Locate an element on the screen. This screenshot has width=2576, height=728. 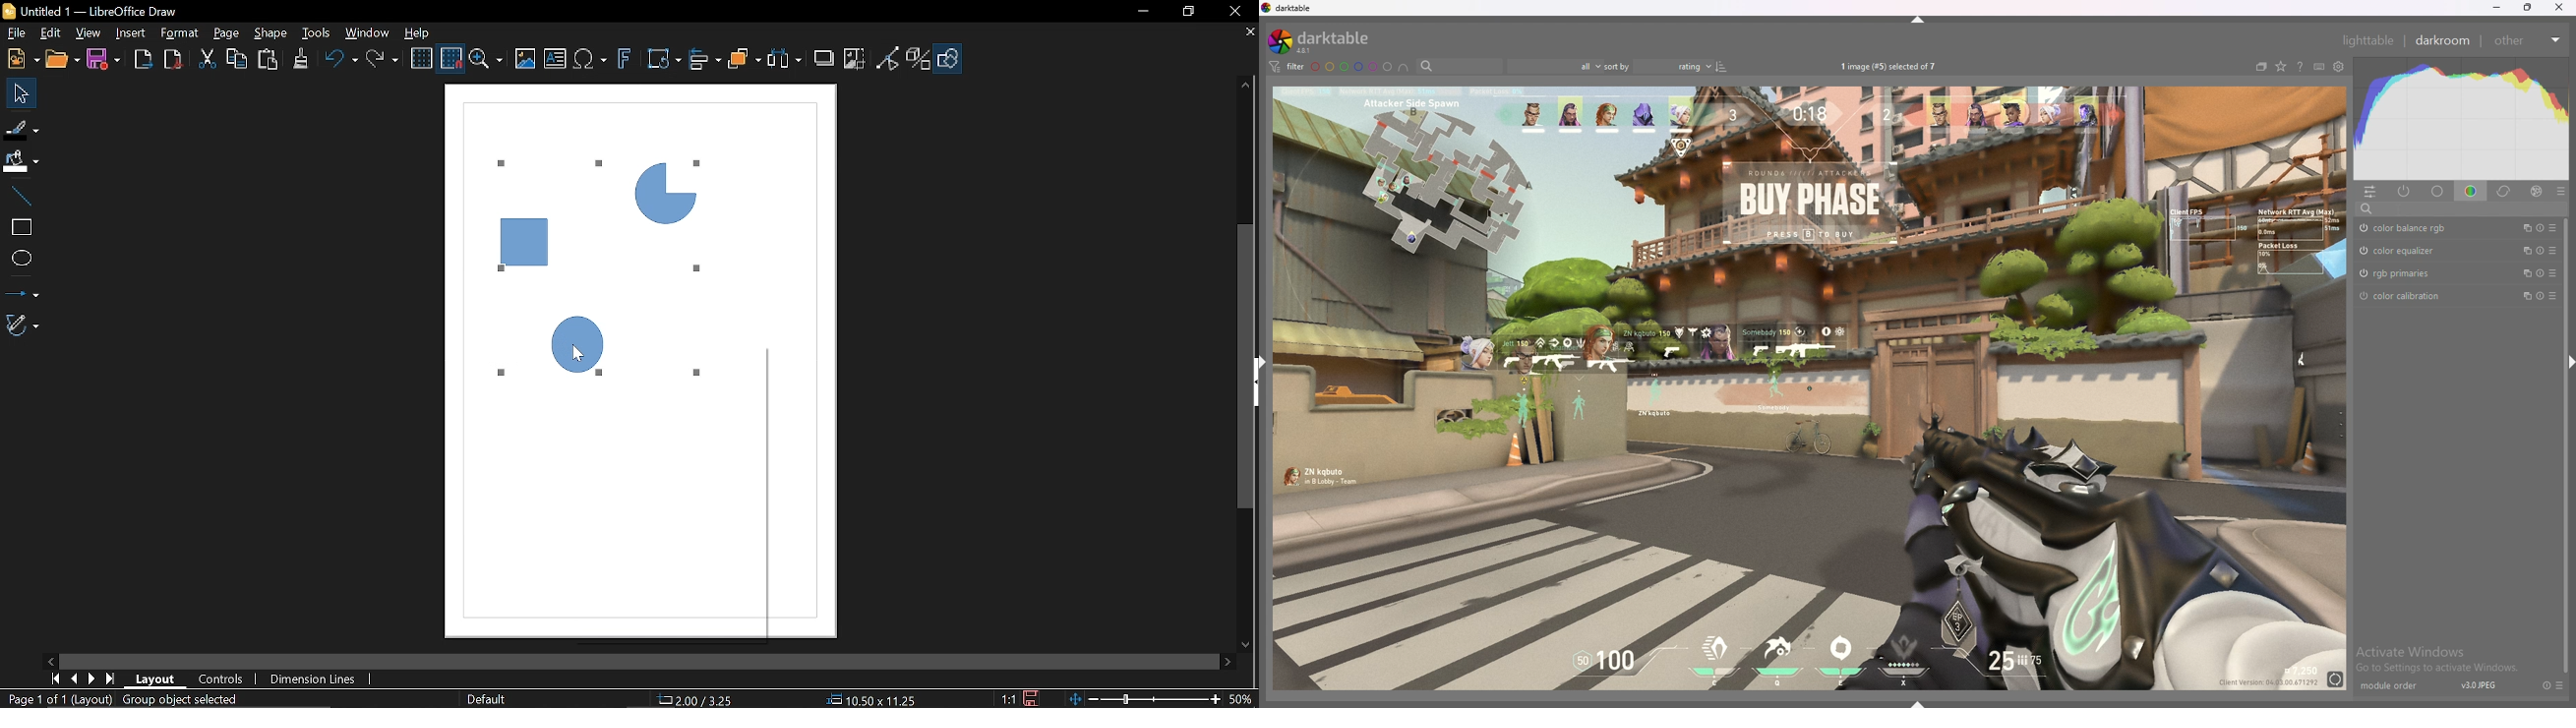
vertical scrollbar is located at coordinates (1249, 367).